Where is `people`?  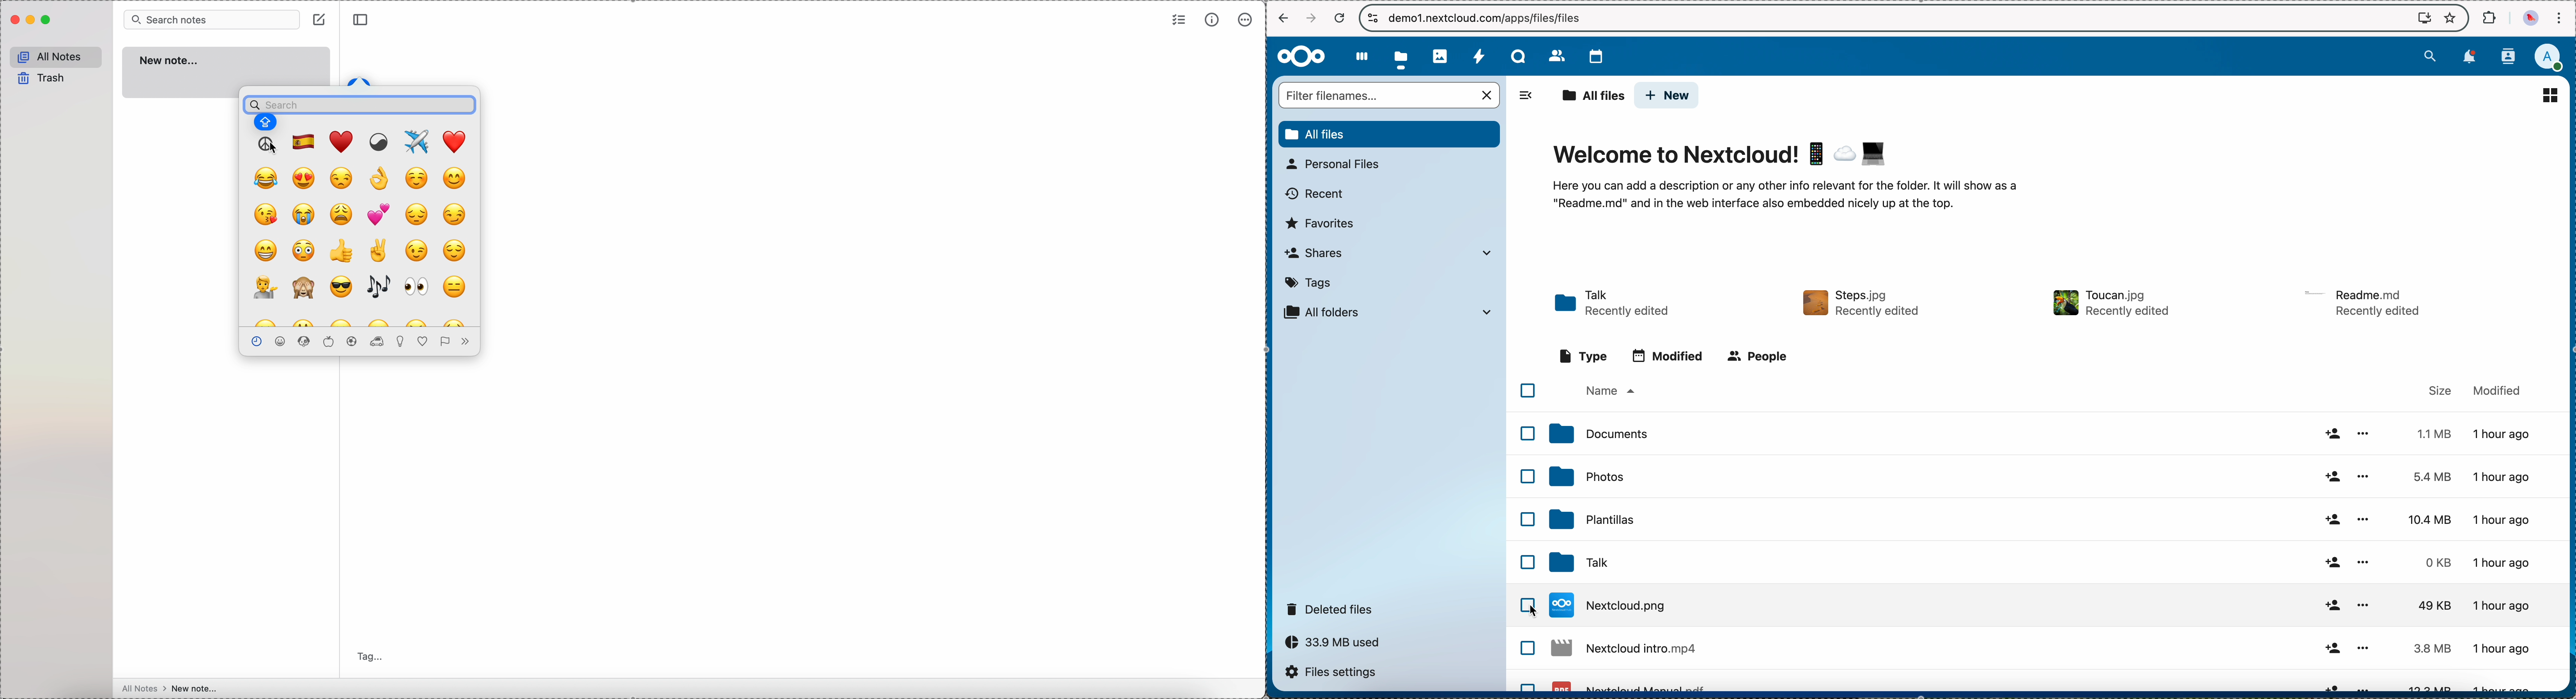
people is located at coordinates (1760, 355).